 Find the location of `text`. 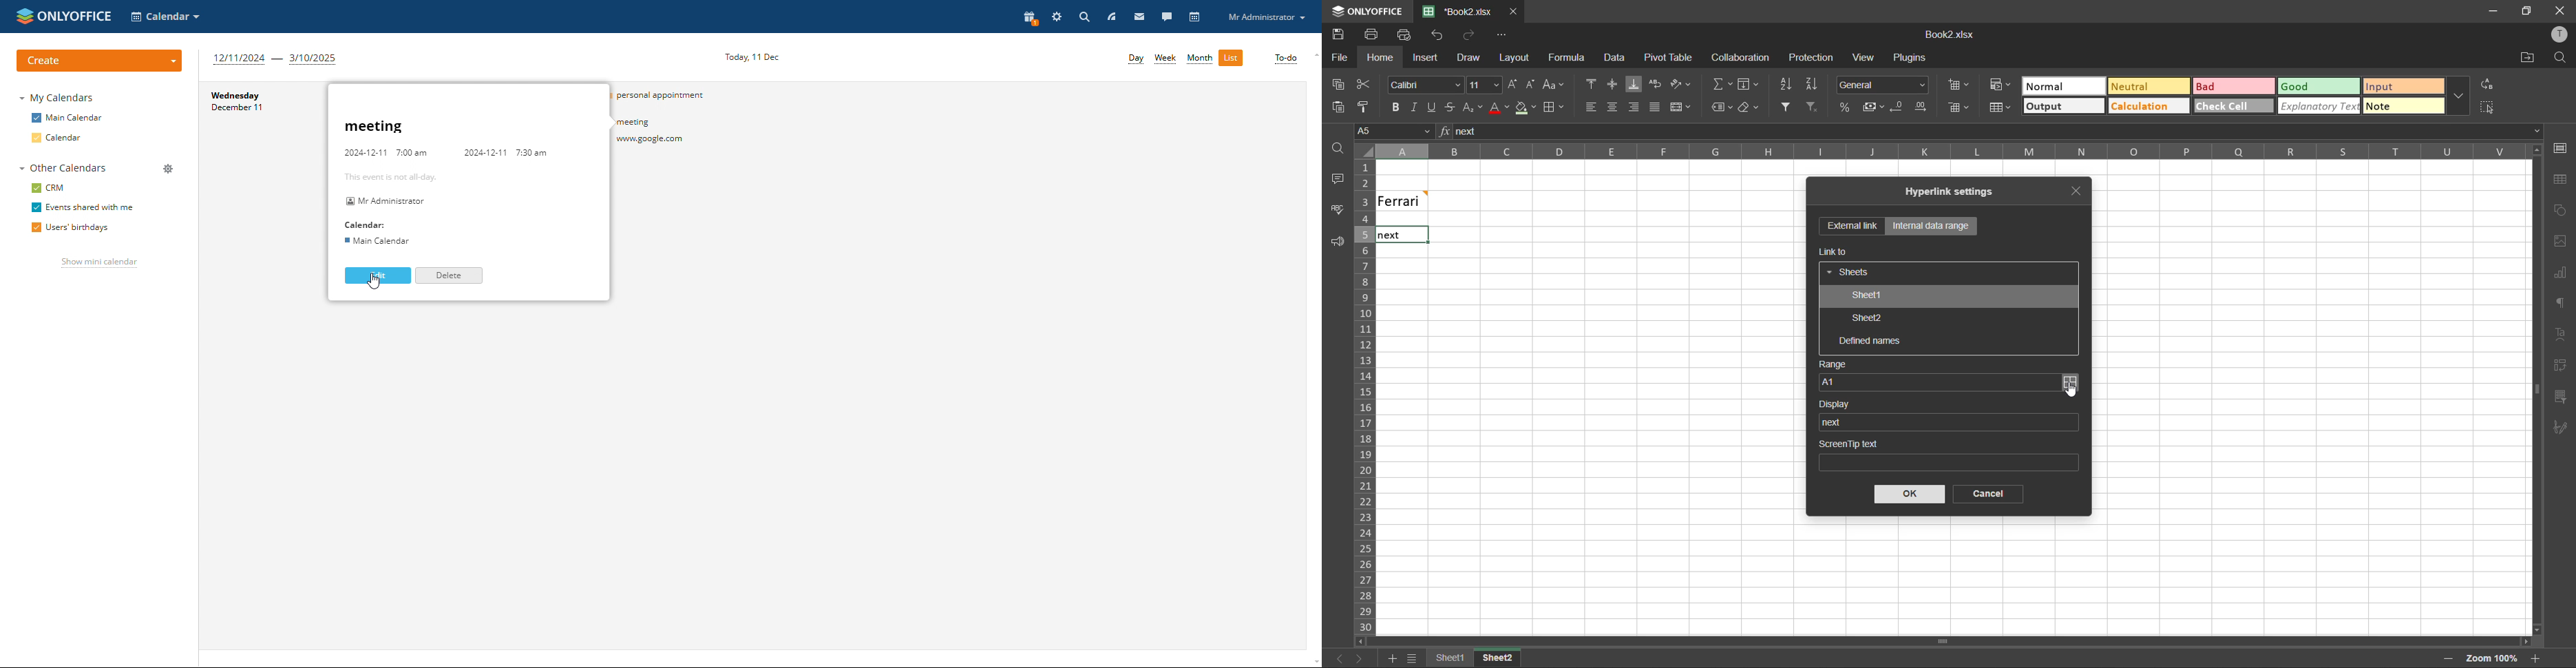

text is located at coordinates (2562, 332).